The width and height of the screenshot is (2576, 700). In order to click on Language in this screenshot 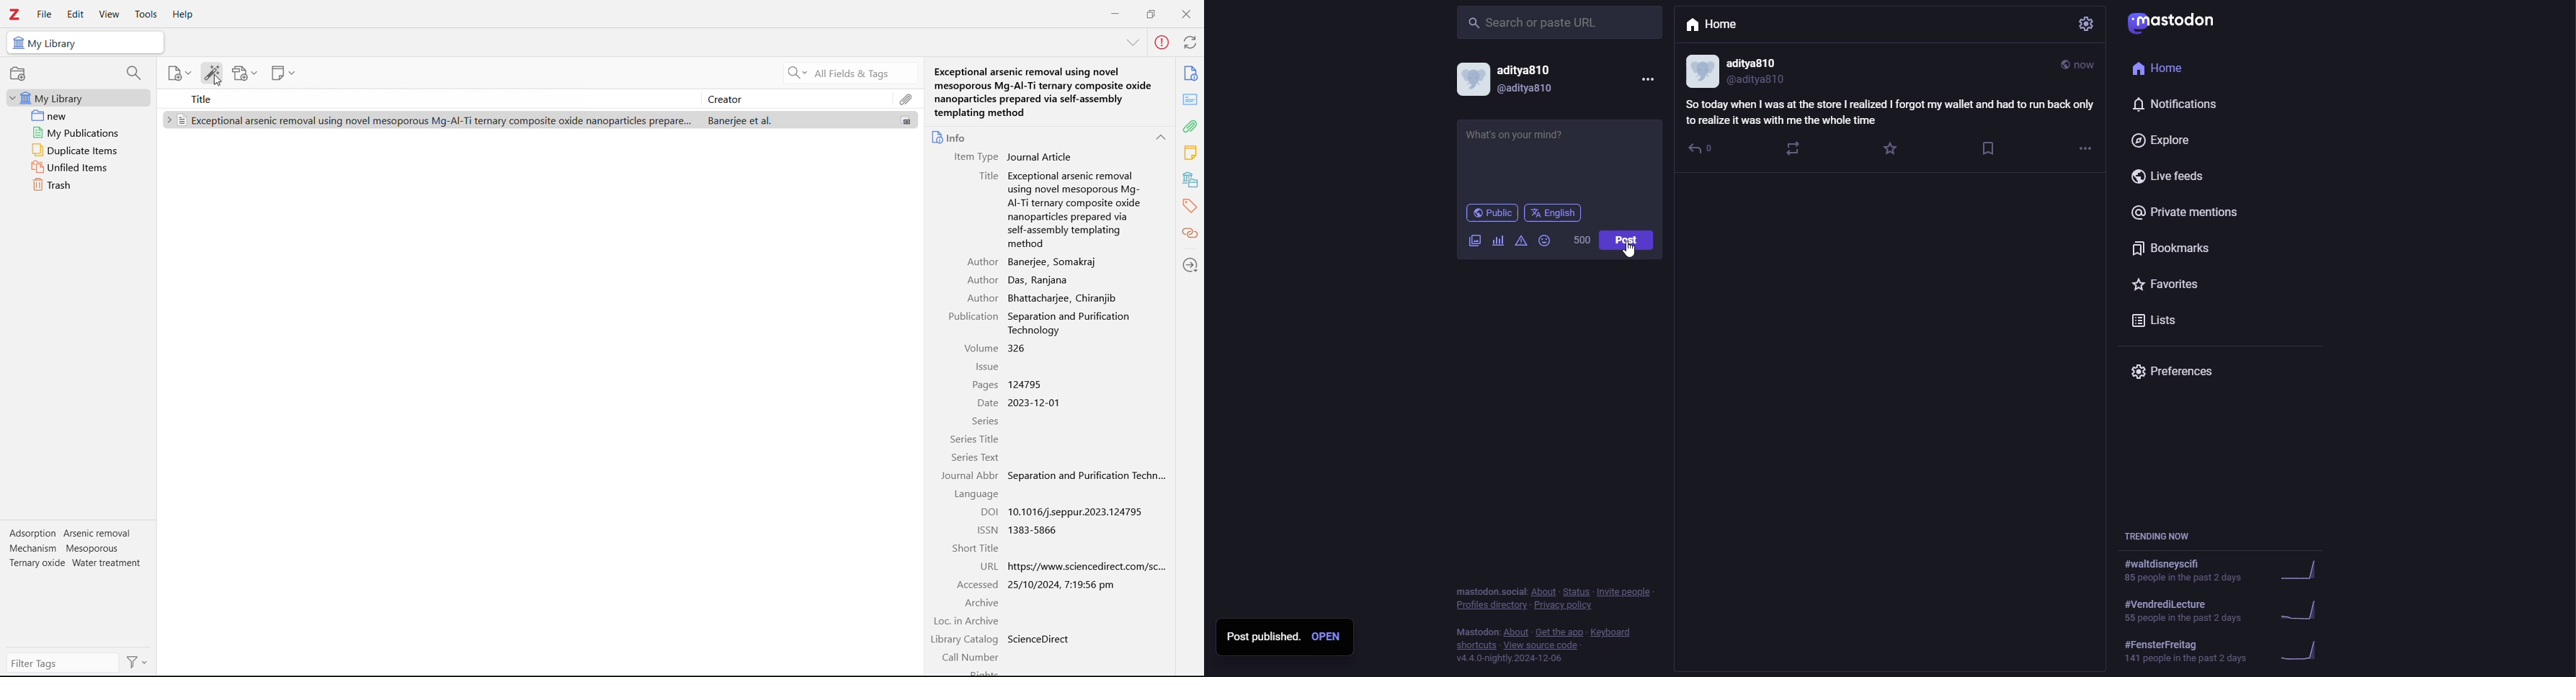, I will do `click(972, 495)`.